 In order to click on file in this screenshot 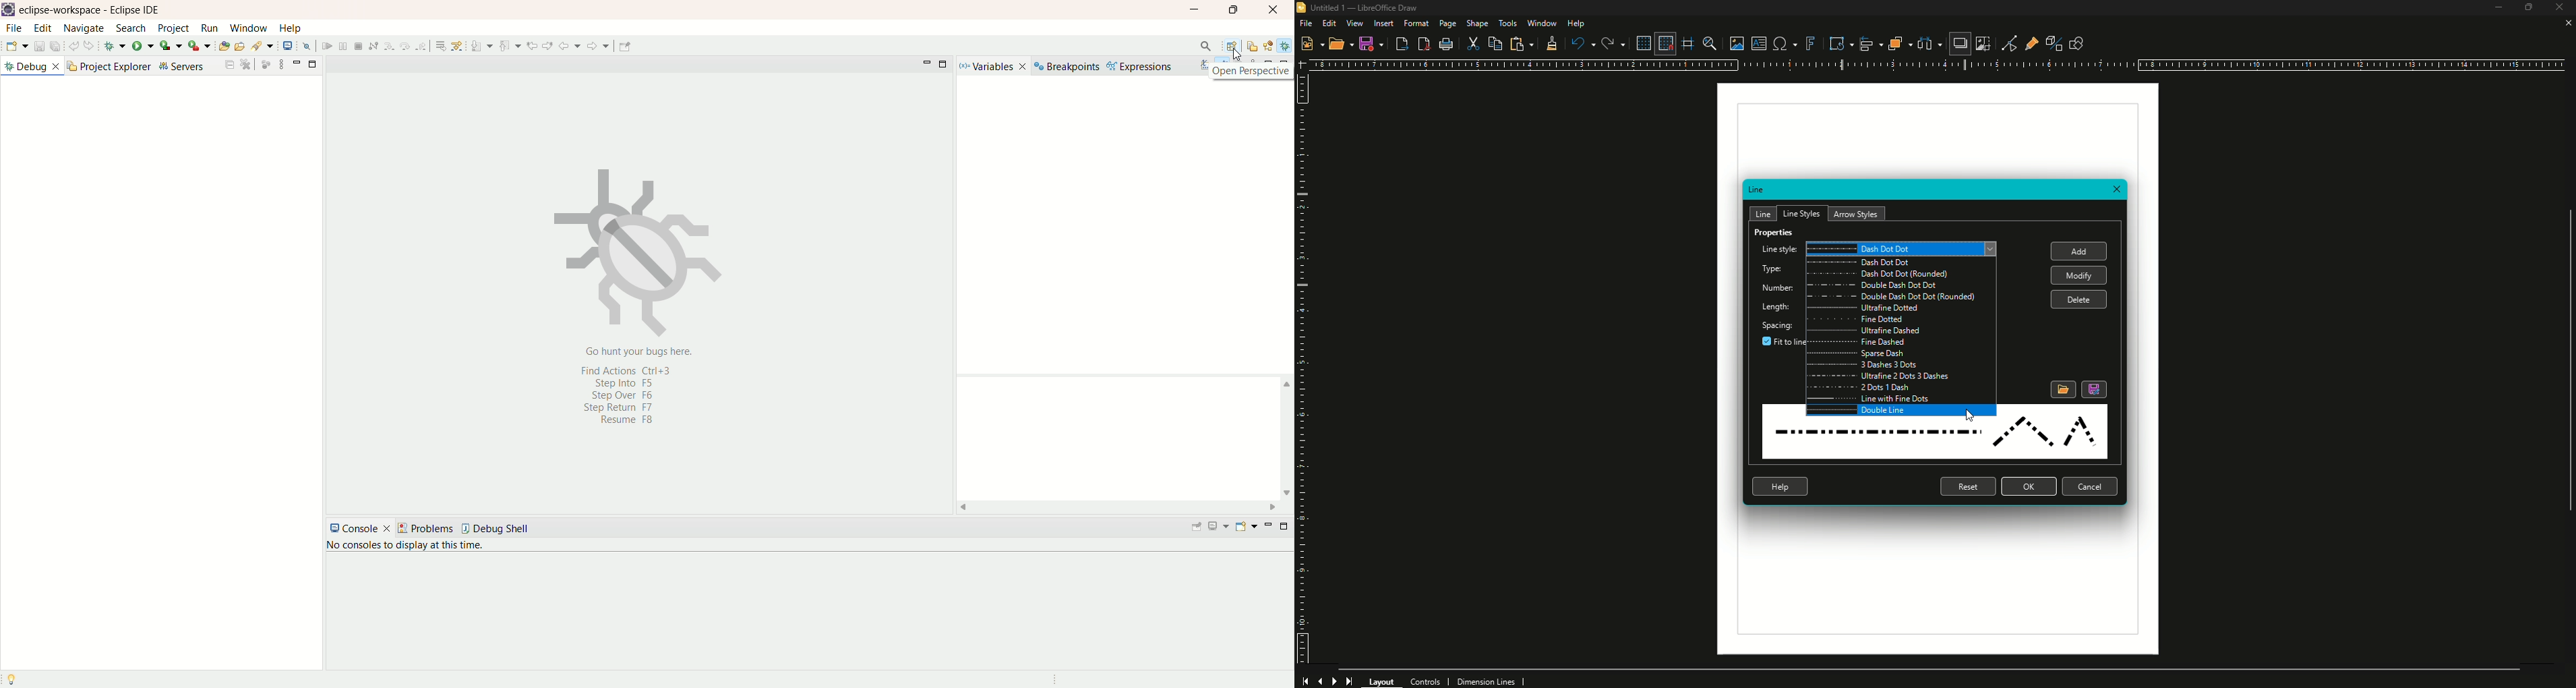, I will do `click(14, 28)`.